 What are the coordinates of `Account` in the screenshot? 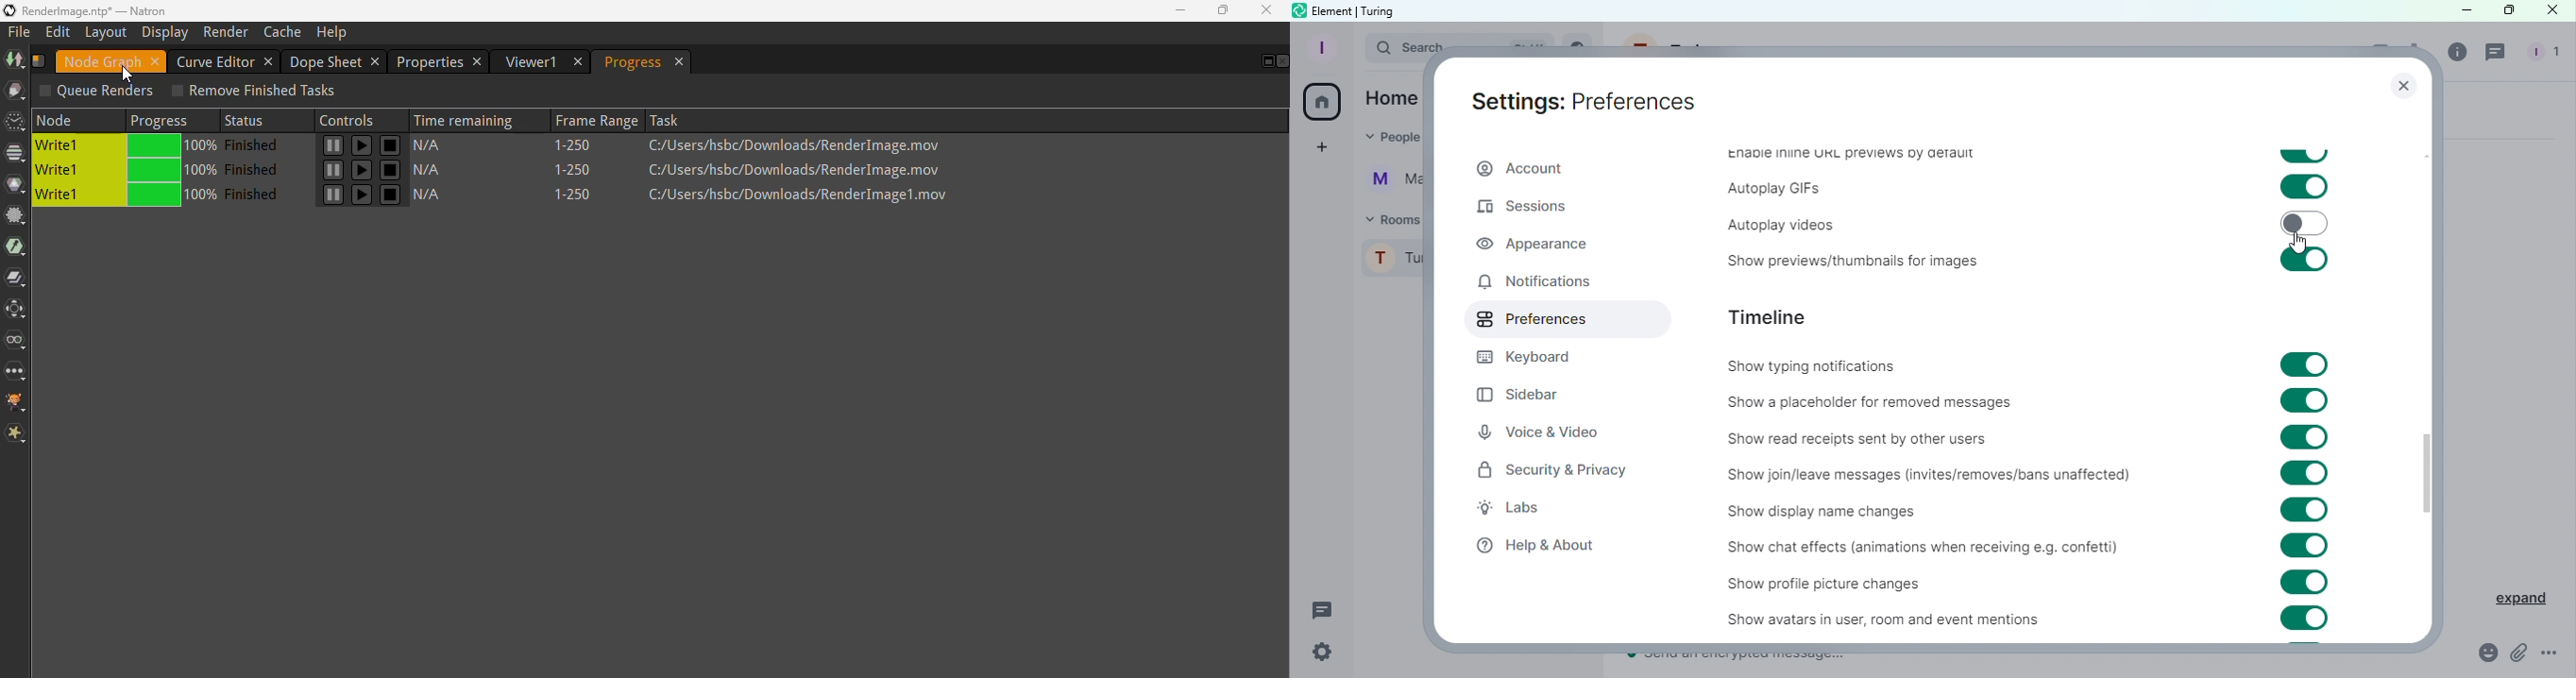 It's located at (1520, 170).